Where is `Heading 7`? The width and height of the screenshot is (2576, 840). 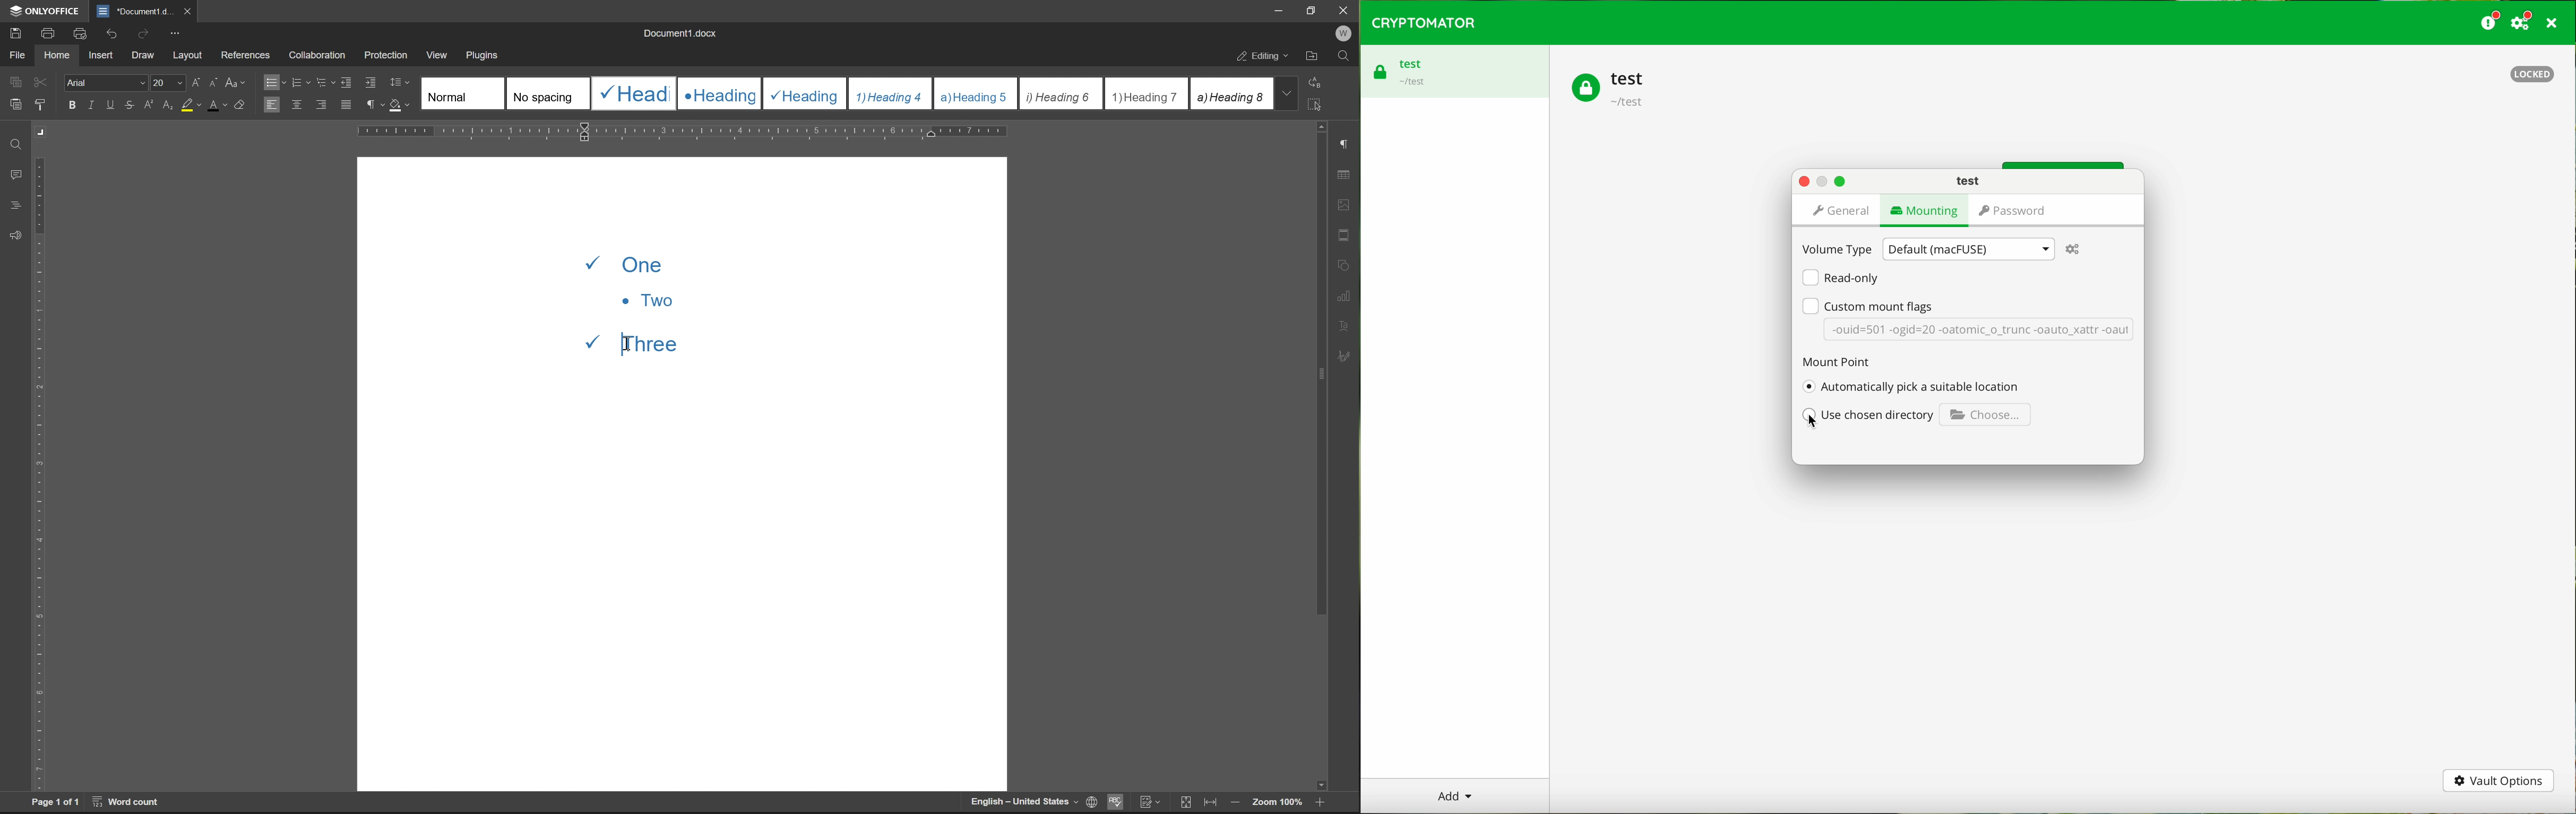
Heading 7 is located at coordinates (1147, 93).